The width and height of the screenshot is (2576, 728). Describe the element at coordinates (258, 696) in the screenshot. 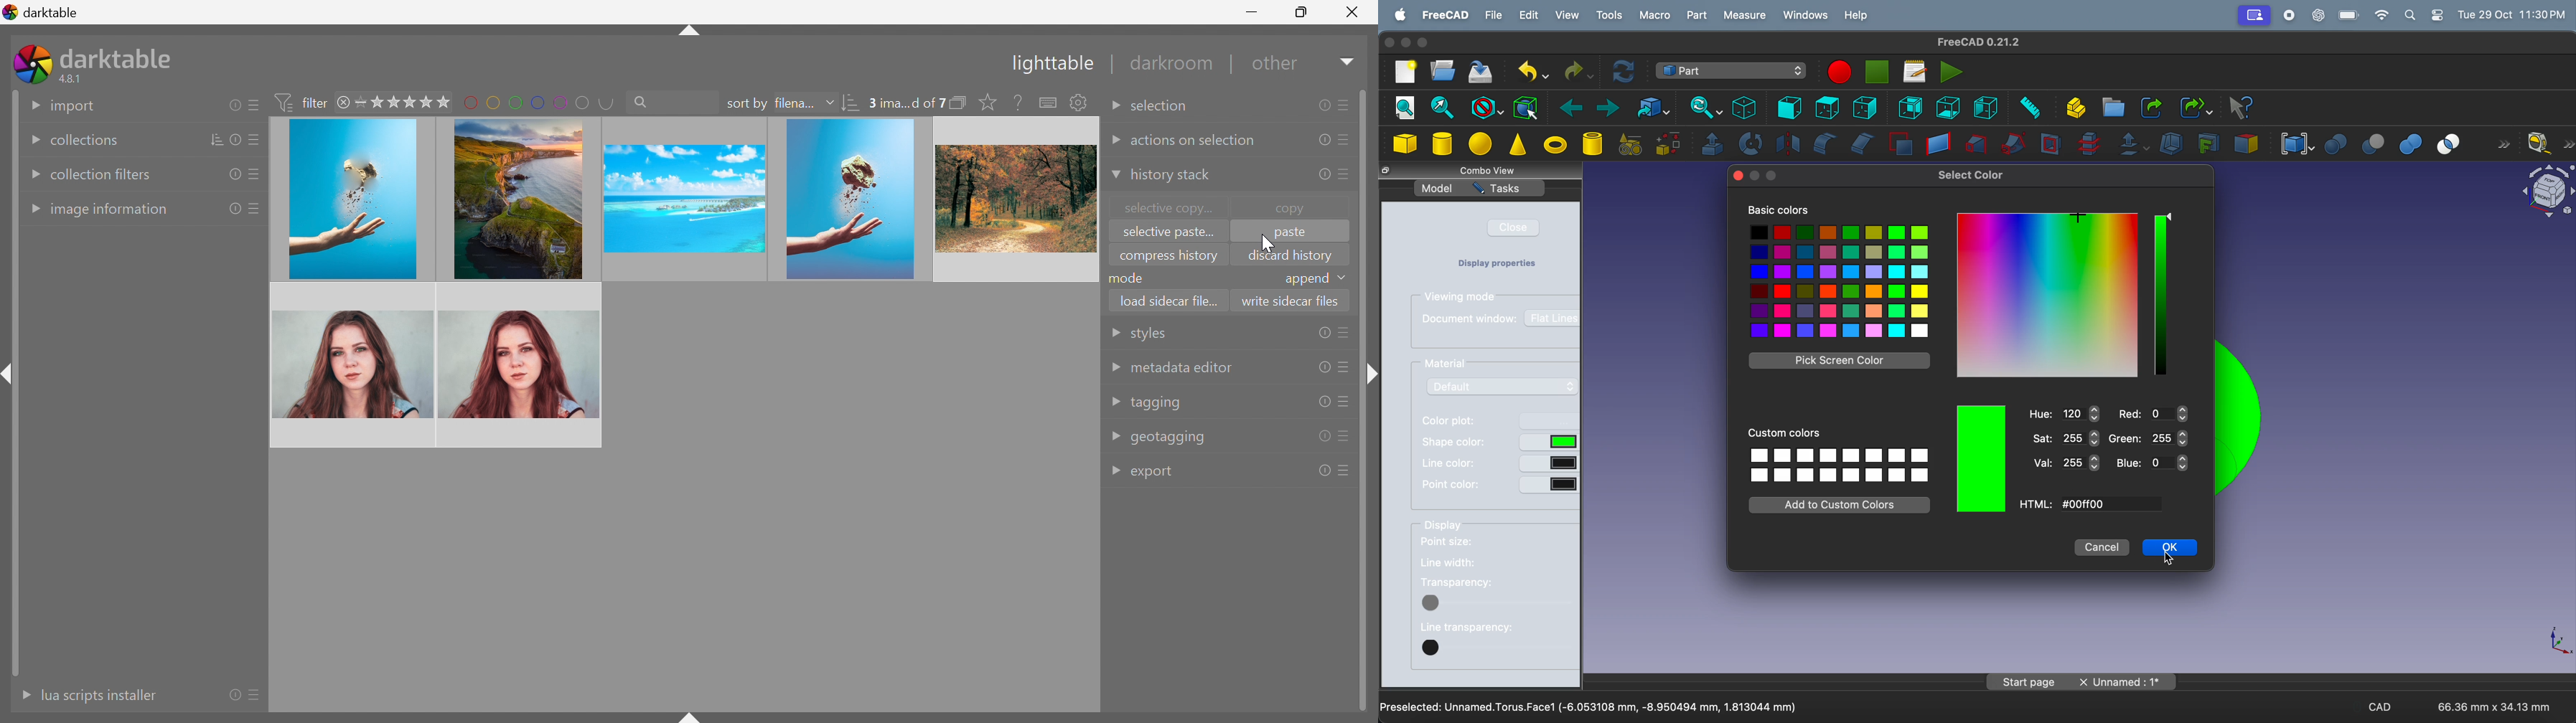

I see `presets` at that location.